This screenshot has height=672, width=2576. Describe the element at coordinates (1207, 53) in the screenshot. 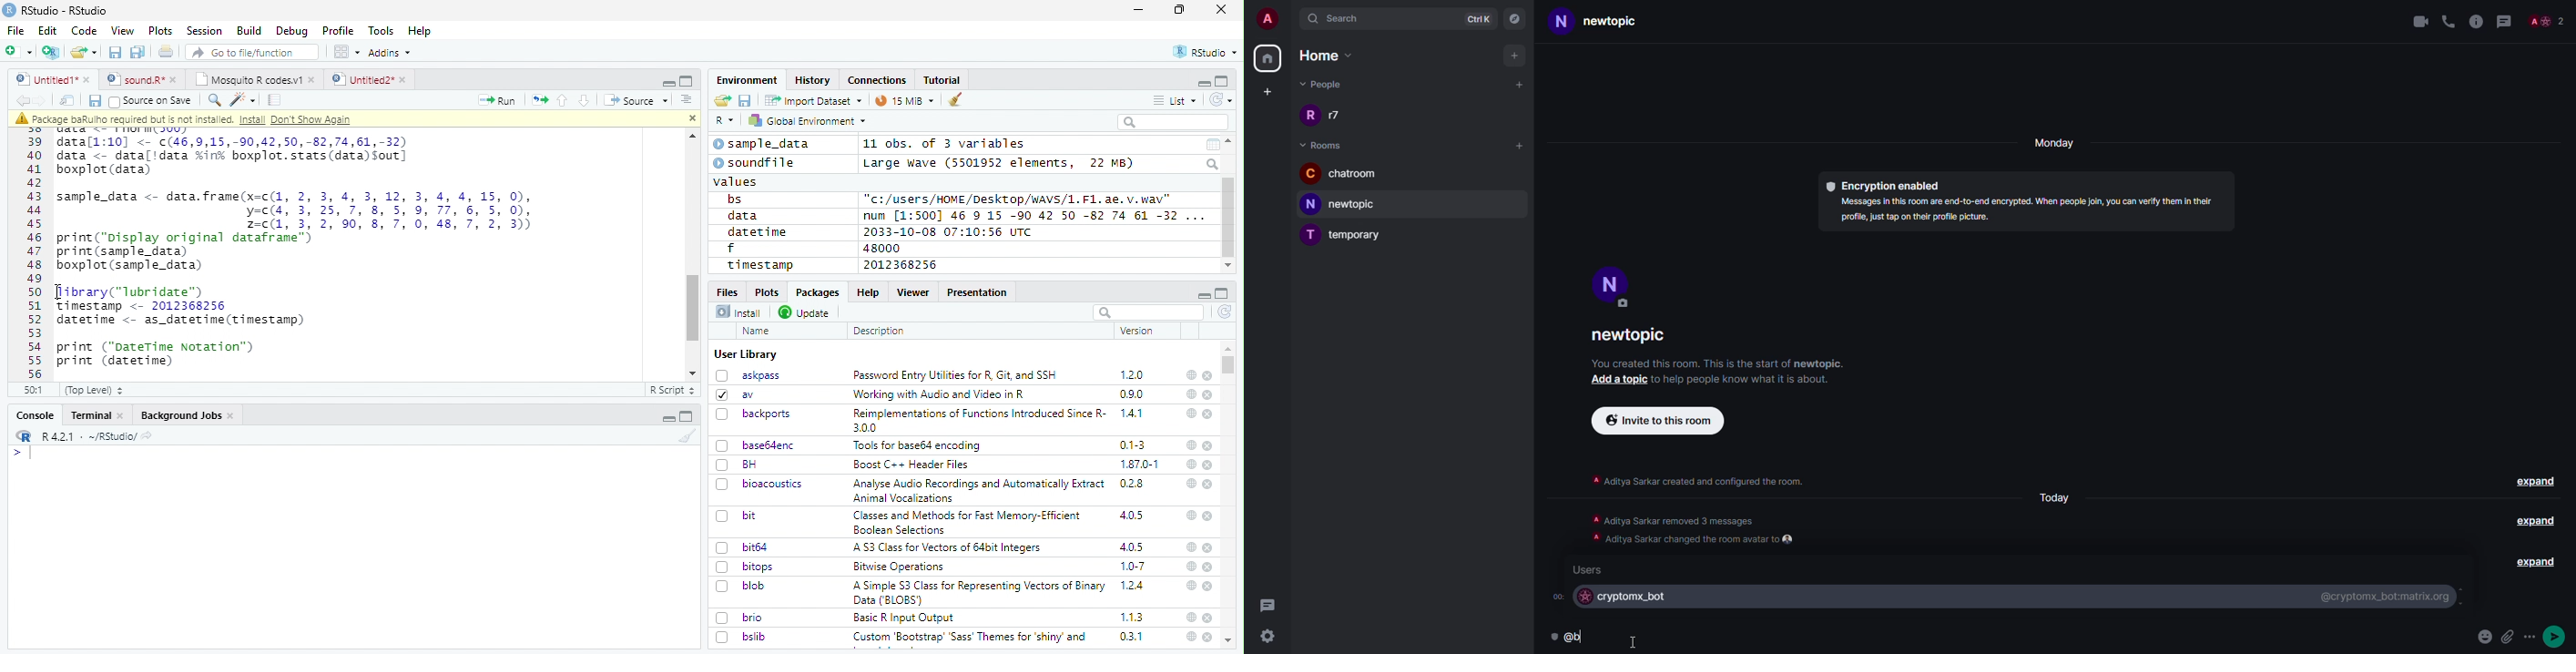

I see `RStudio` at that location.